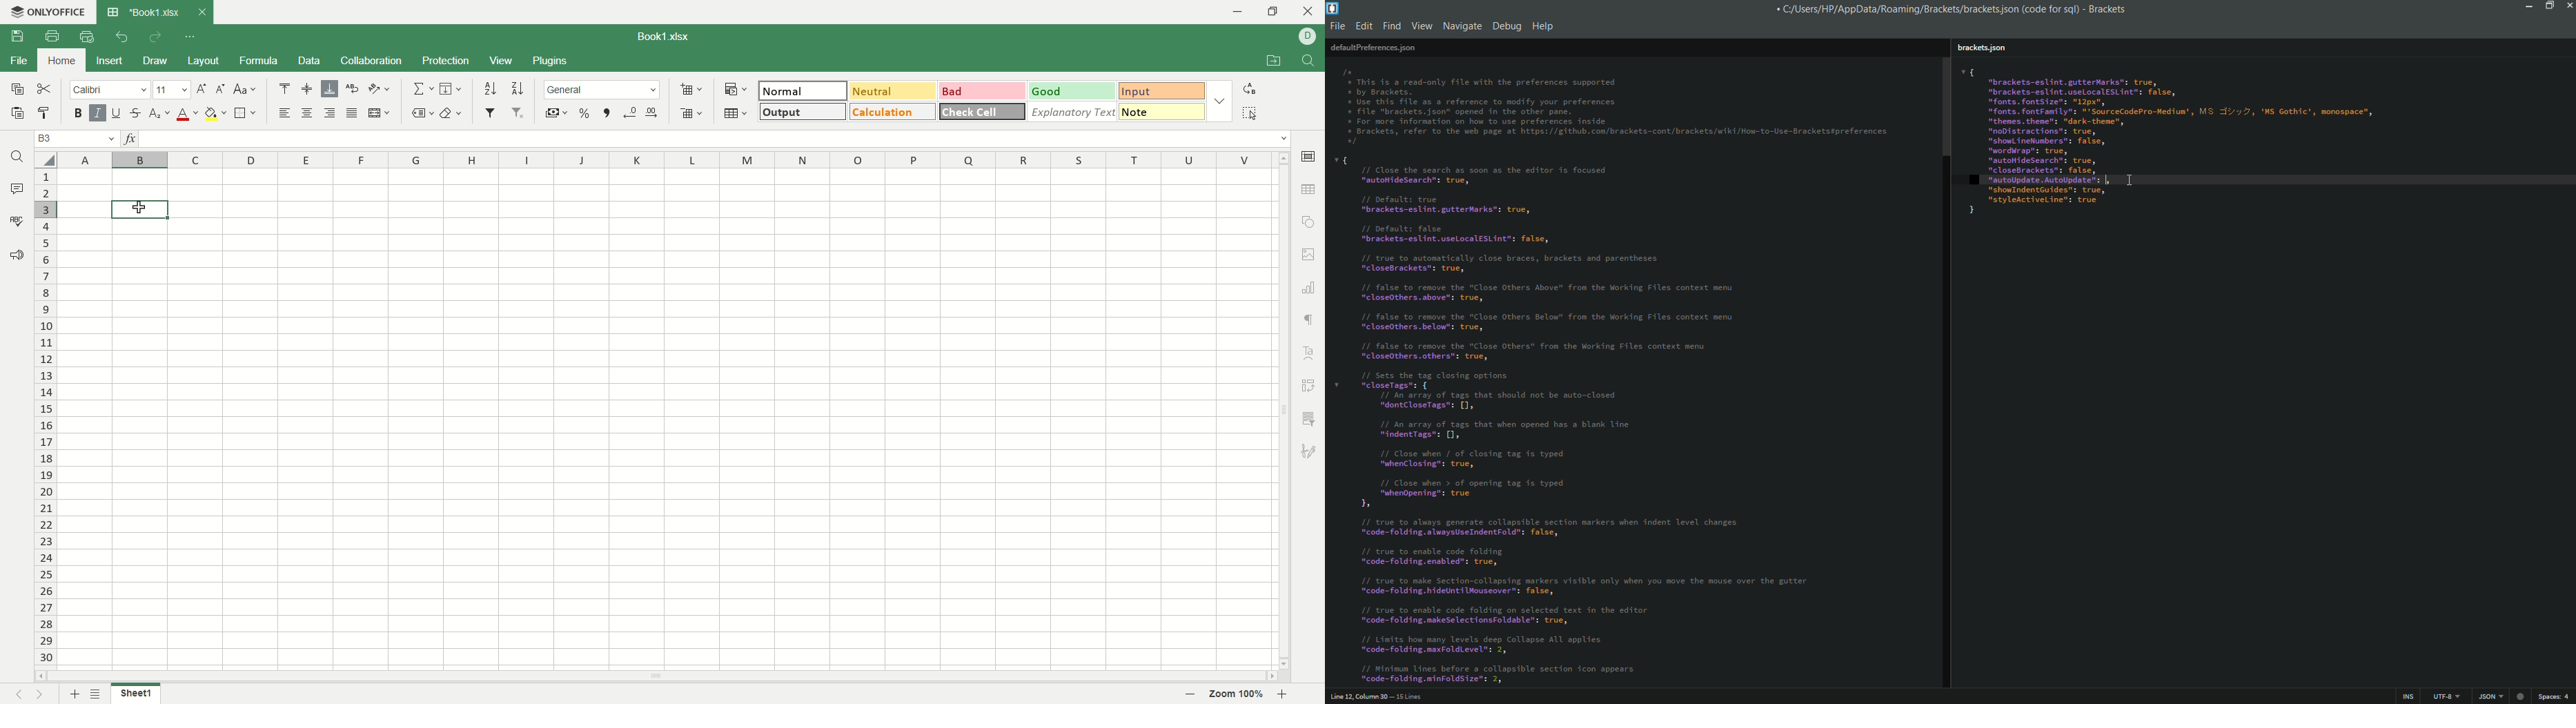 This screenshot has width=2576, height=728. I want to click on paste, so click(16, 113).